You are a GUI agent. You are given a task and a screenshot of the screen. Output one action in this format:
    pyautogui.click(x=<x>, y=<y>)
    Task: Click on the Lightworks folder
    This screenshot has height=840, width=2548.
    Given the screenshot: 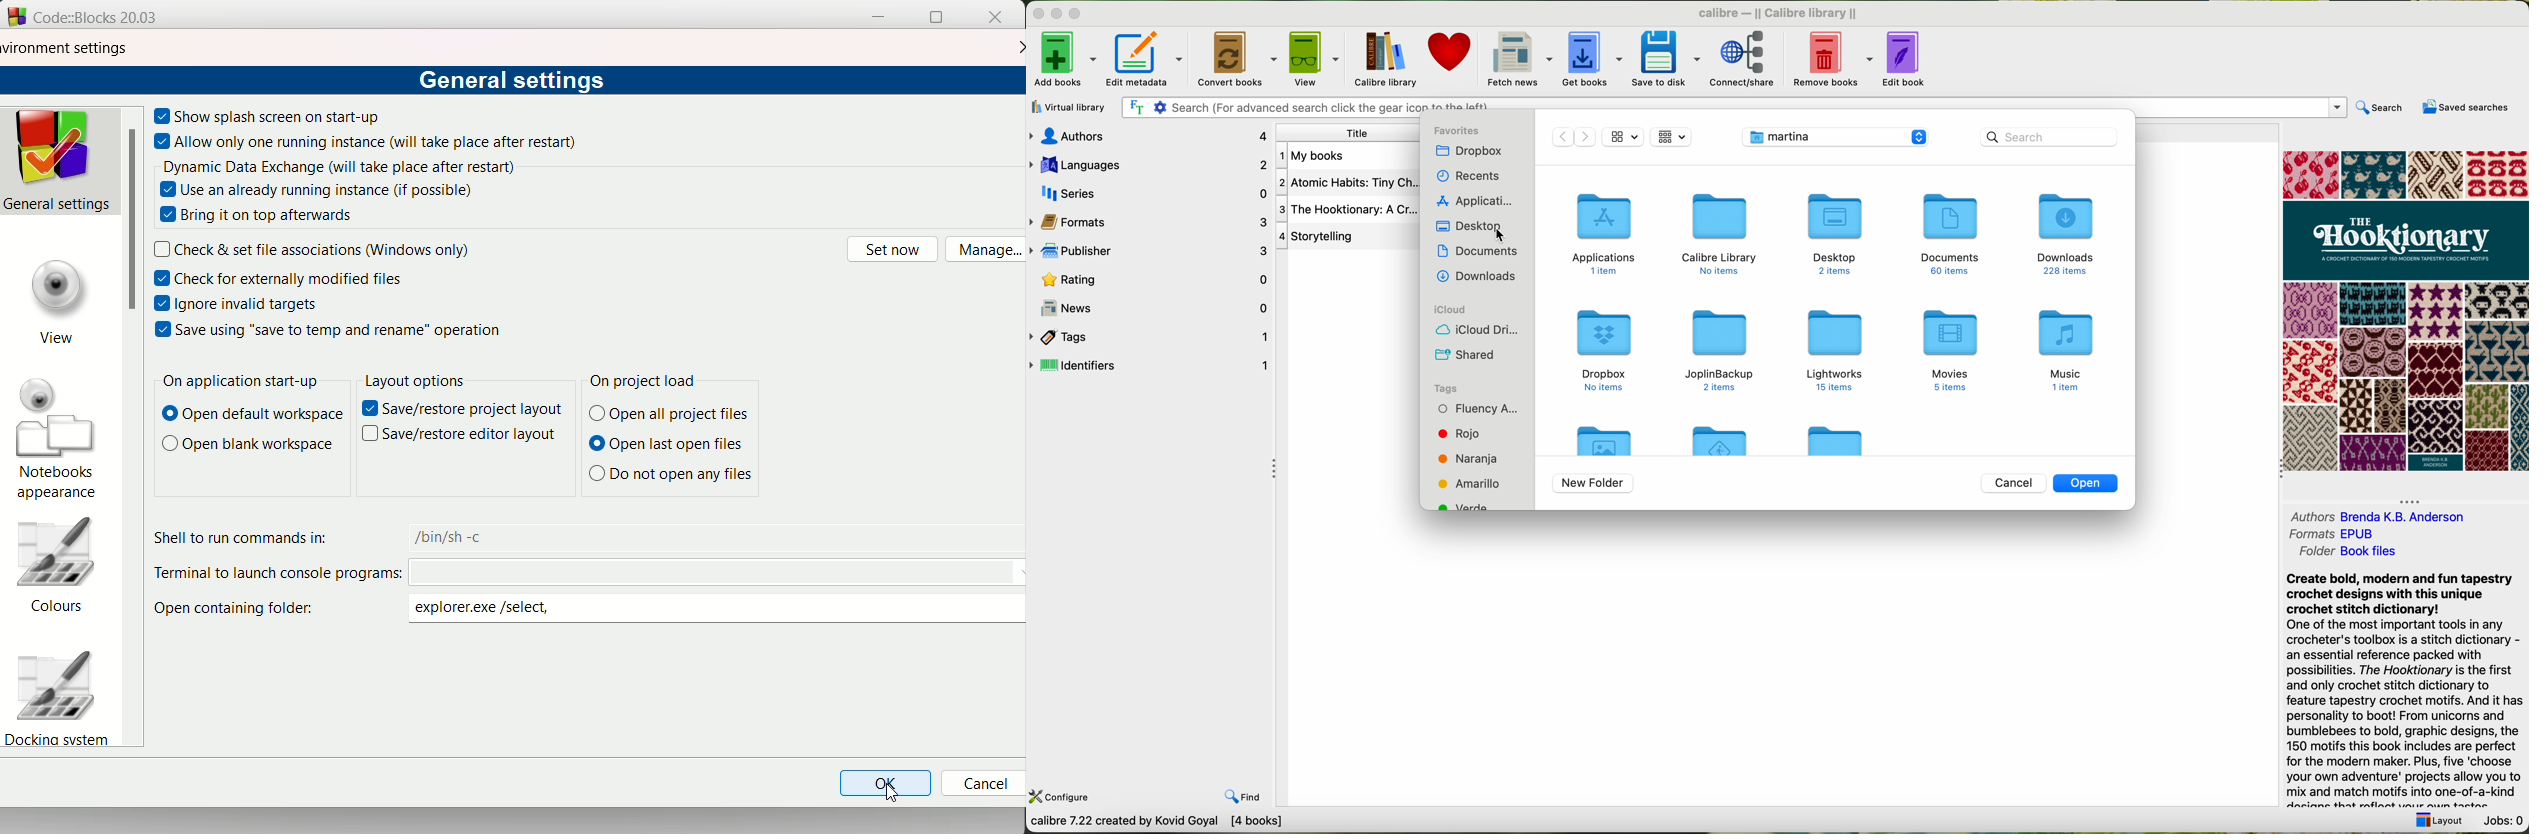 What is the action you would take?
    pyautogui.click(x=1837, y=349)
    